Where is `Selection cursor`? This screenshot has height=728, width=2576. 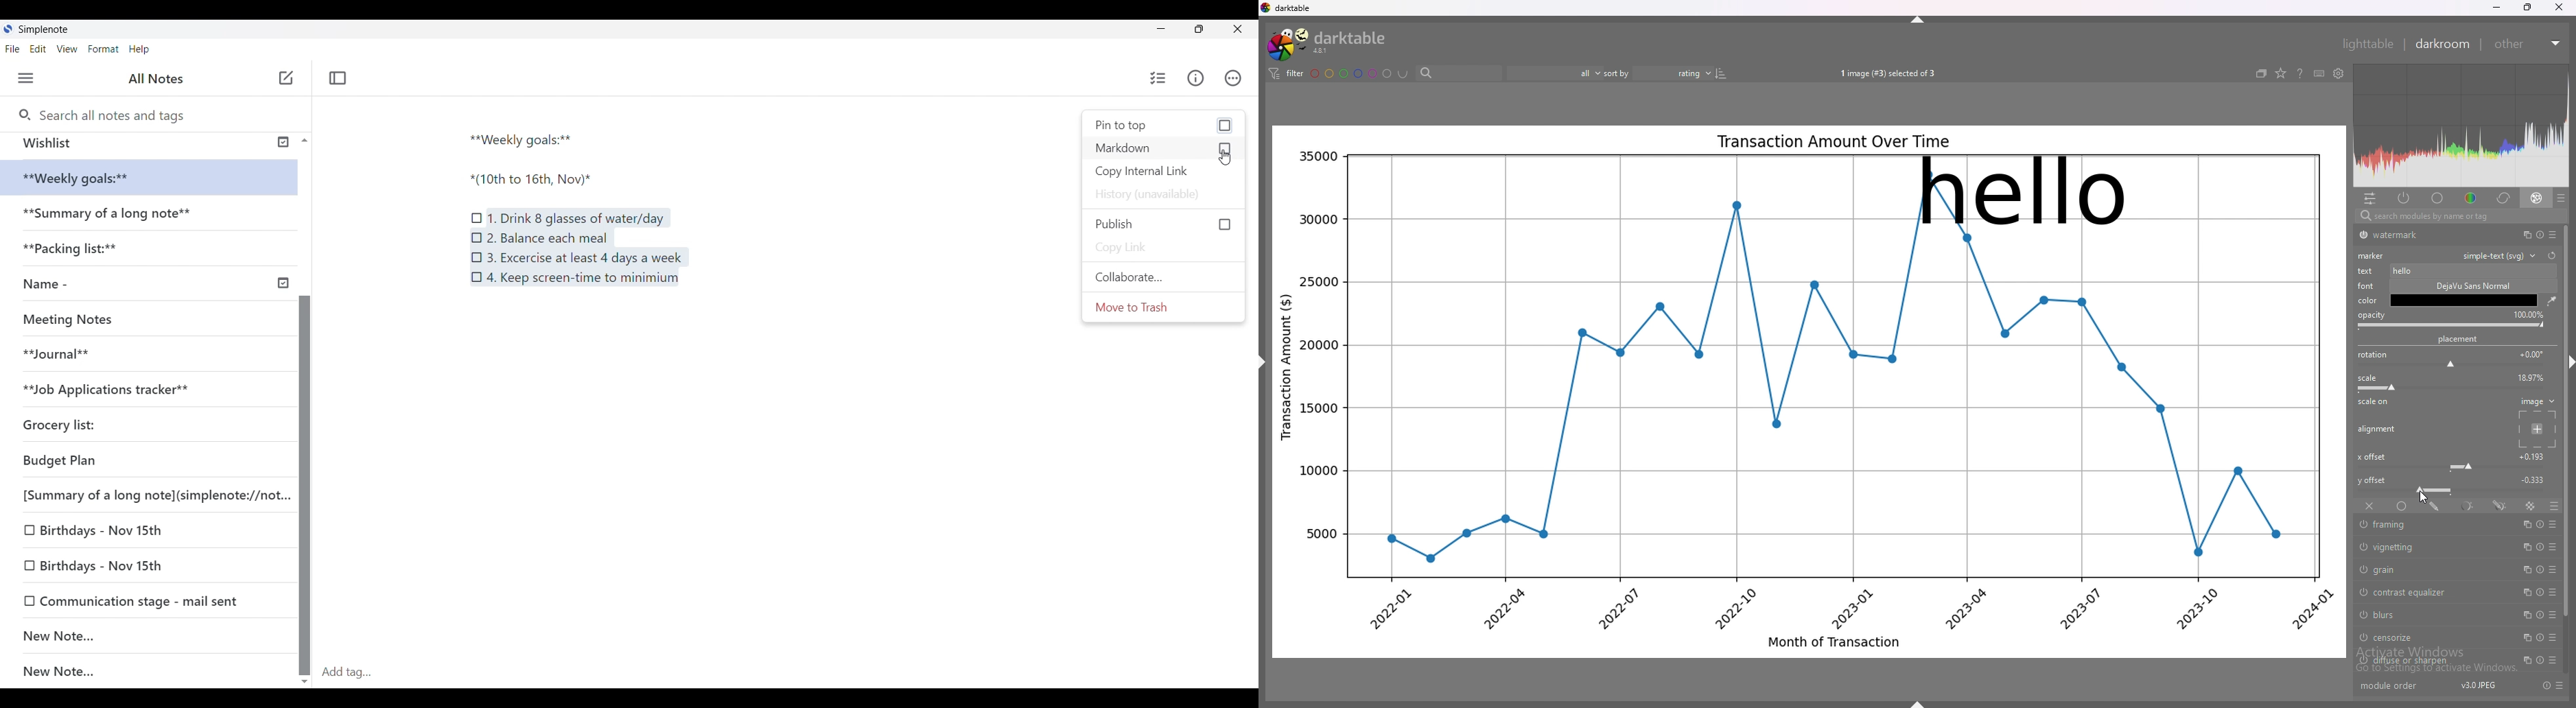
Selection cursor is located at coordinates (1227, 155).